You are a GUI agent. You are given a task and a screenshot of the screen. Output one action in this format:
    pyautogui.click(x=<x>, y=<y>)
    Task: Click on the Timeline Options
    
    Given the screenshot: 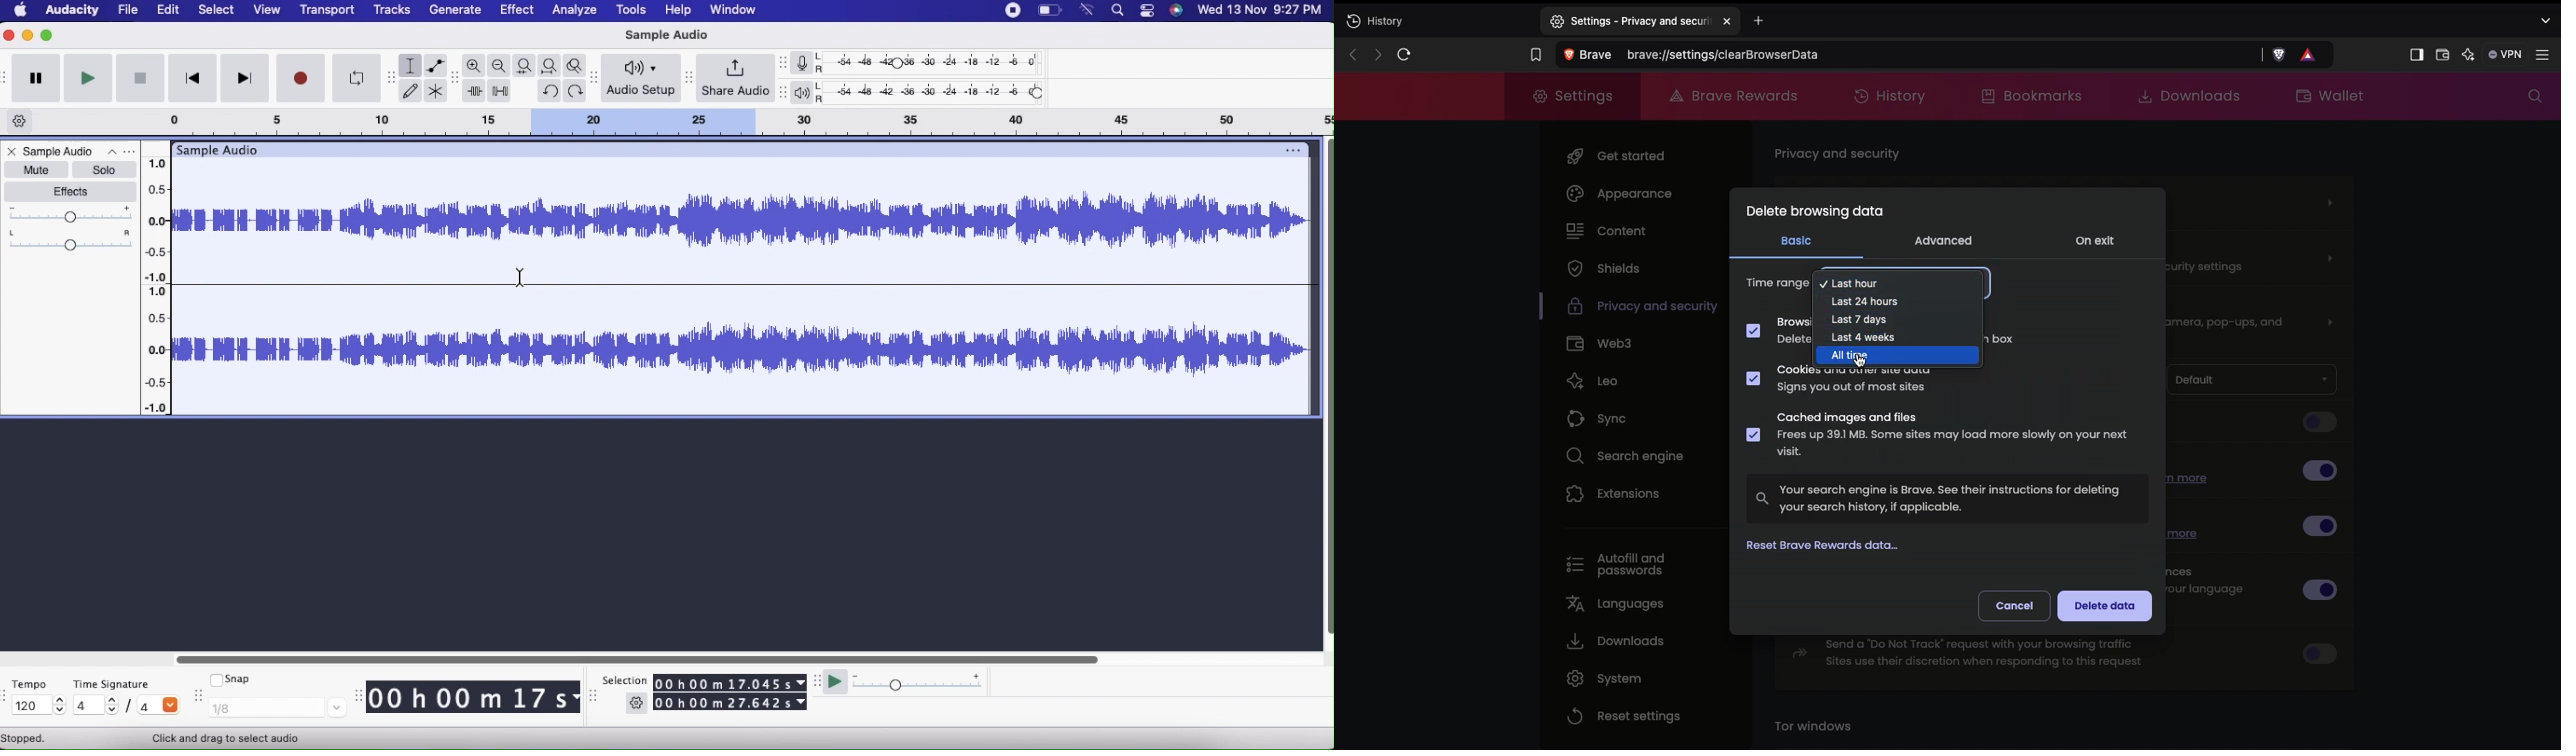 What is the action you would take?
    pyautogui.click(x=21, y=122)
    